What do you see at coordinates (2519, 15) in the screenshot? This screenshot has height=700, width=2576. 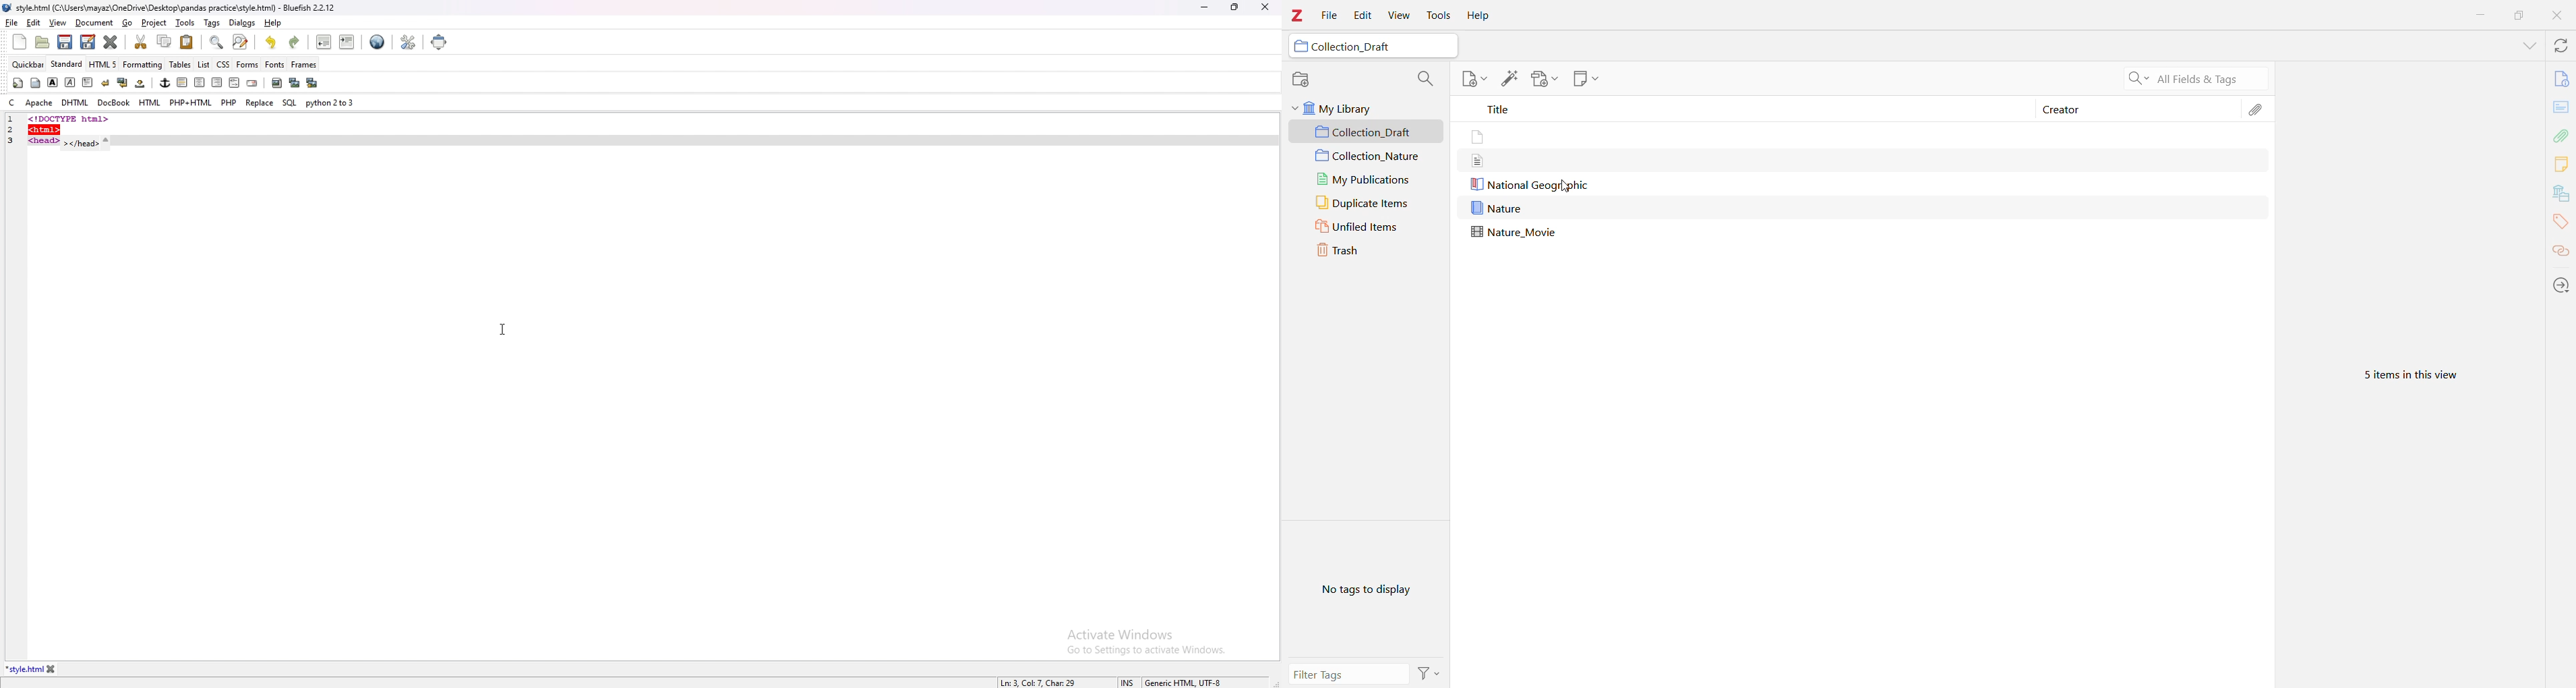 I see `Restore Down` at bounding box center [2519, 15].